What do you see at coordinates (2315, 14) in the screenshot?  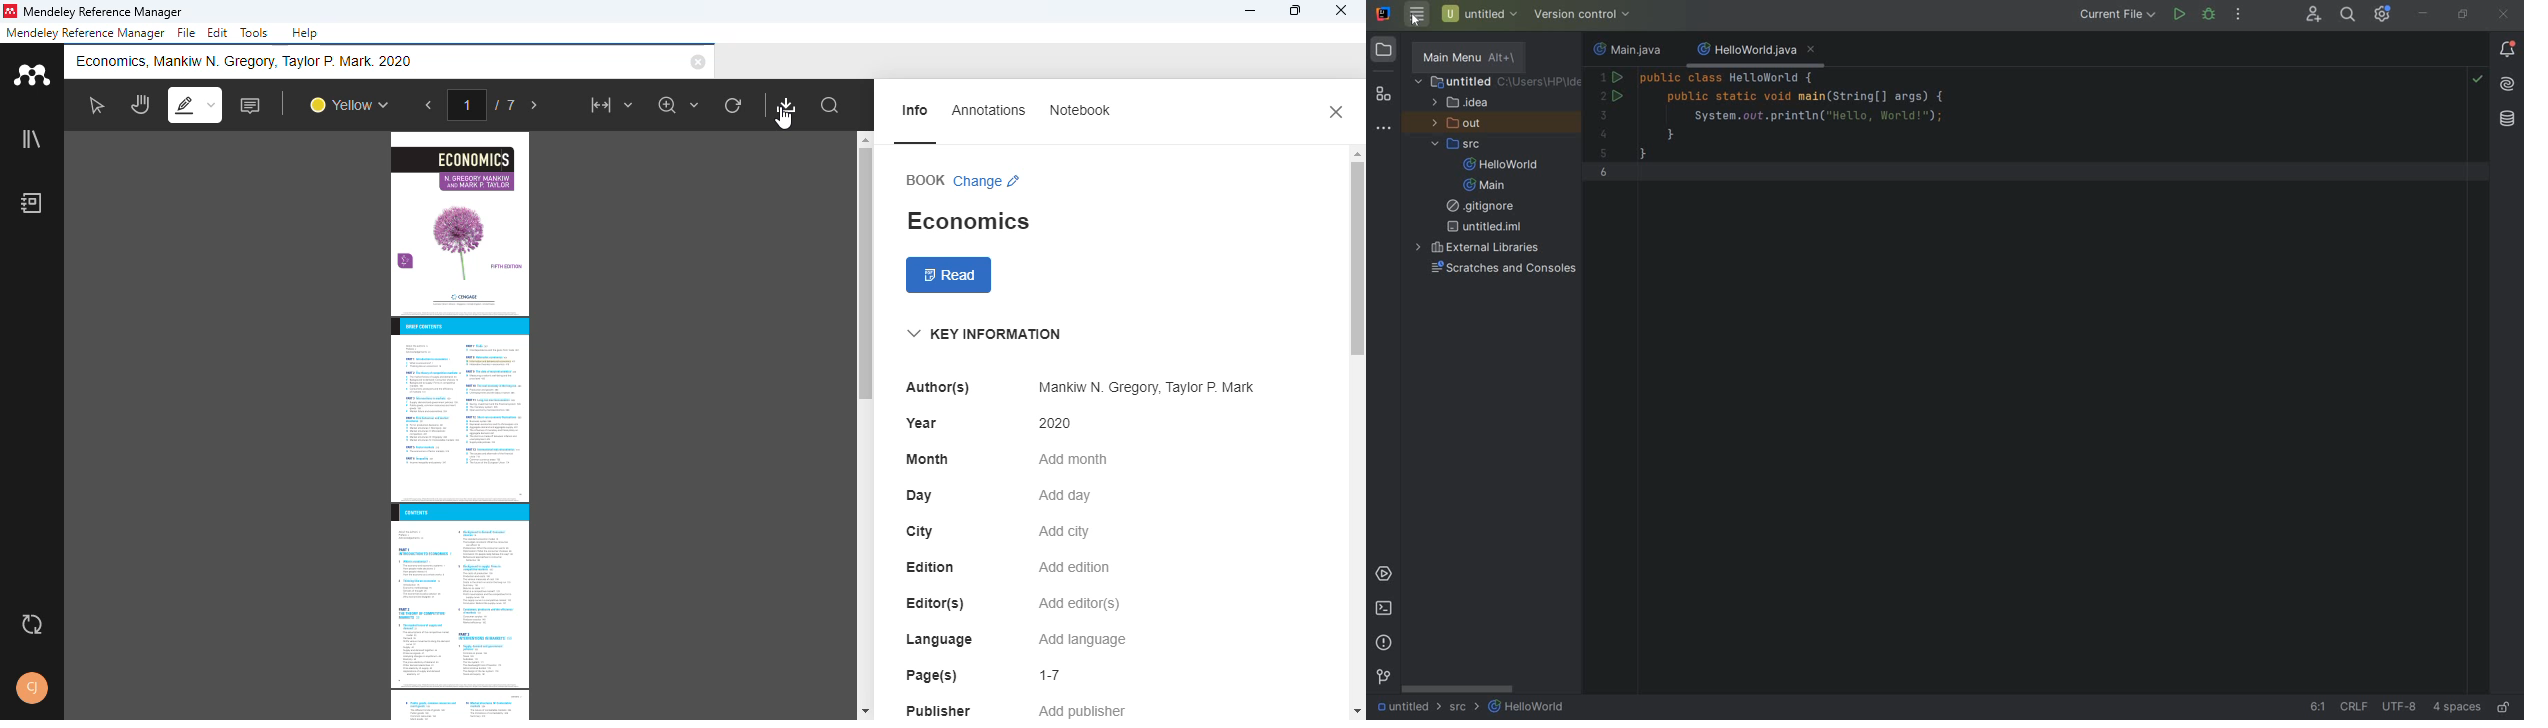 I see `CODE WITH ME` at bounding box center [2315, 14].